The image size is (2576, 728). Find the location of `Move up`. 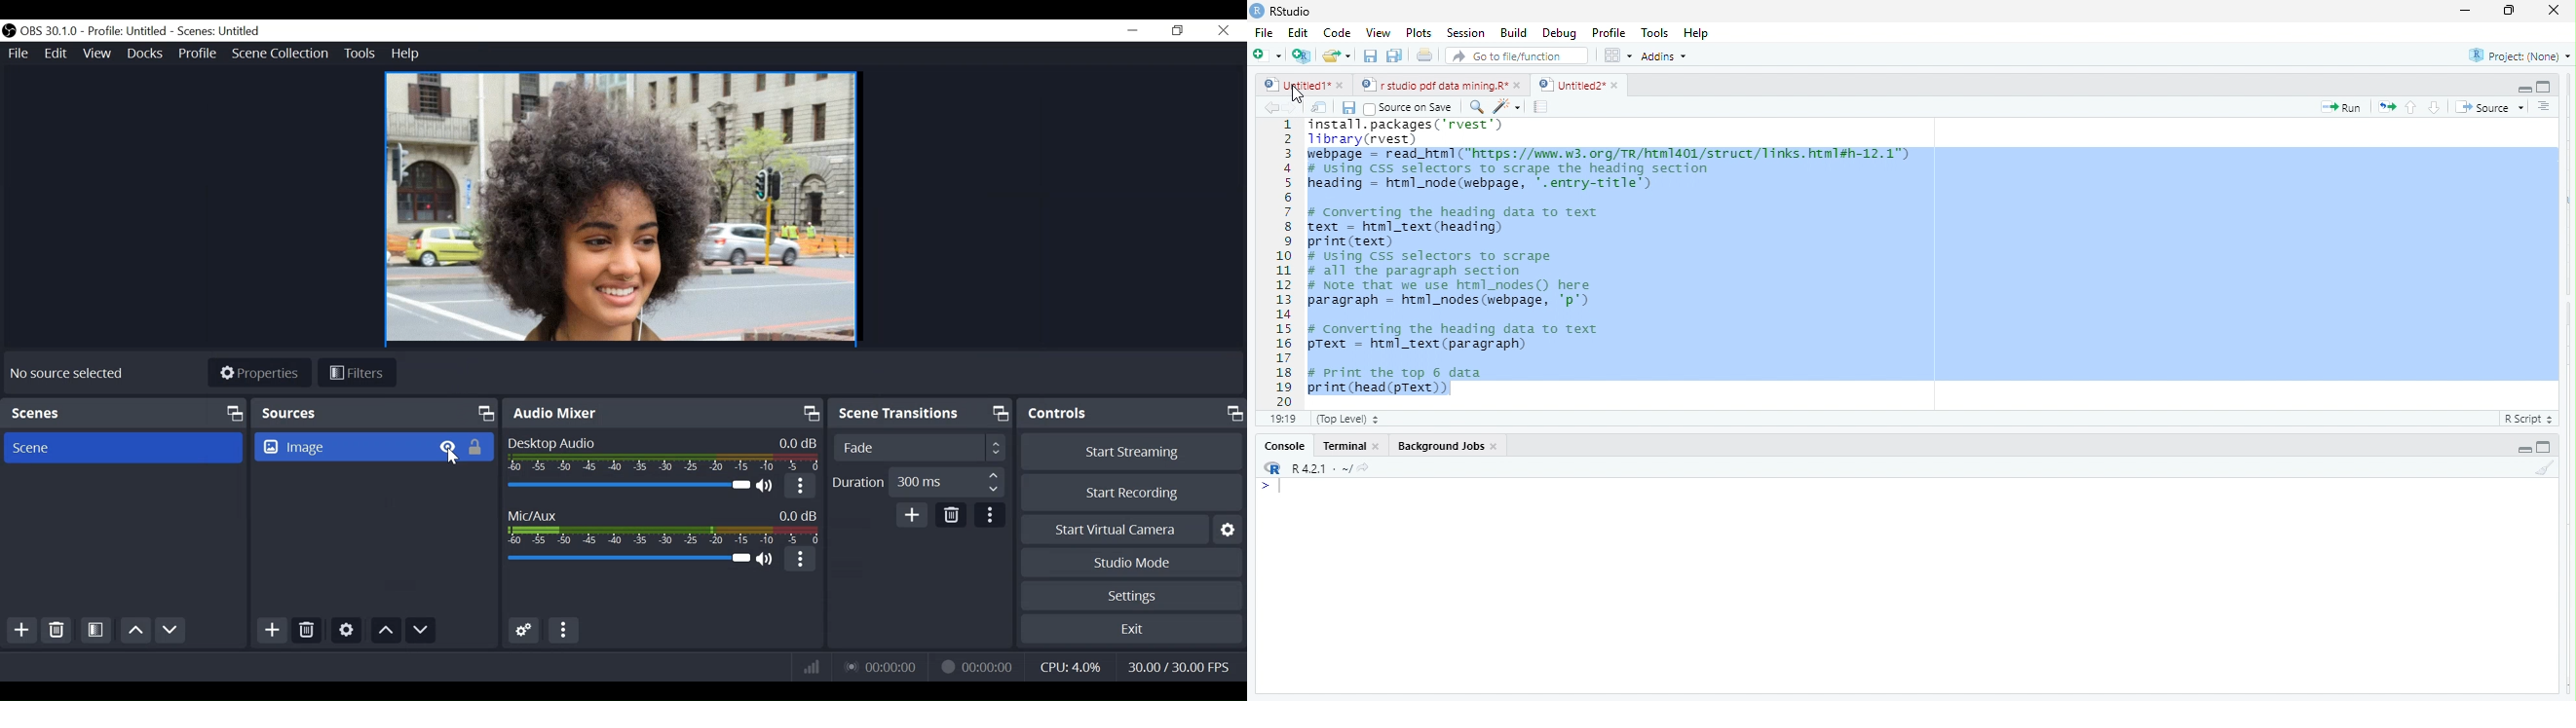

Move up is located at coordinates (386, 630).